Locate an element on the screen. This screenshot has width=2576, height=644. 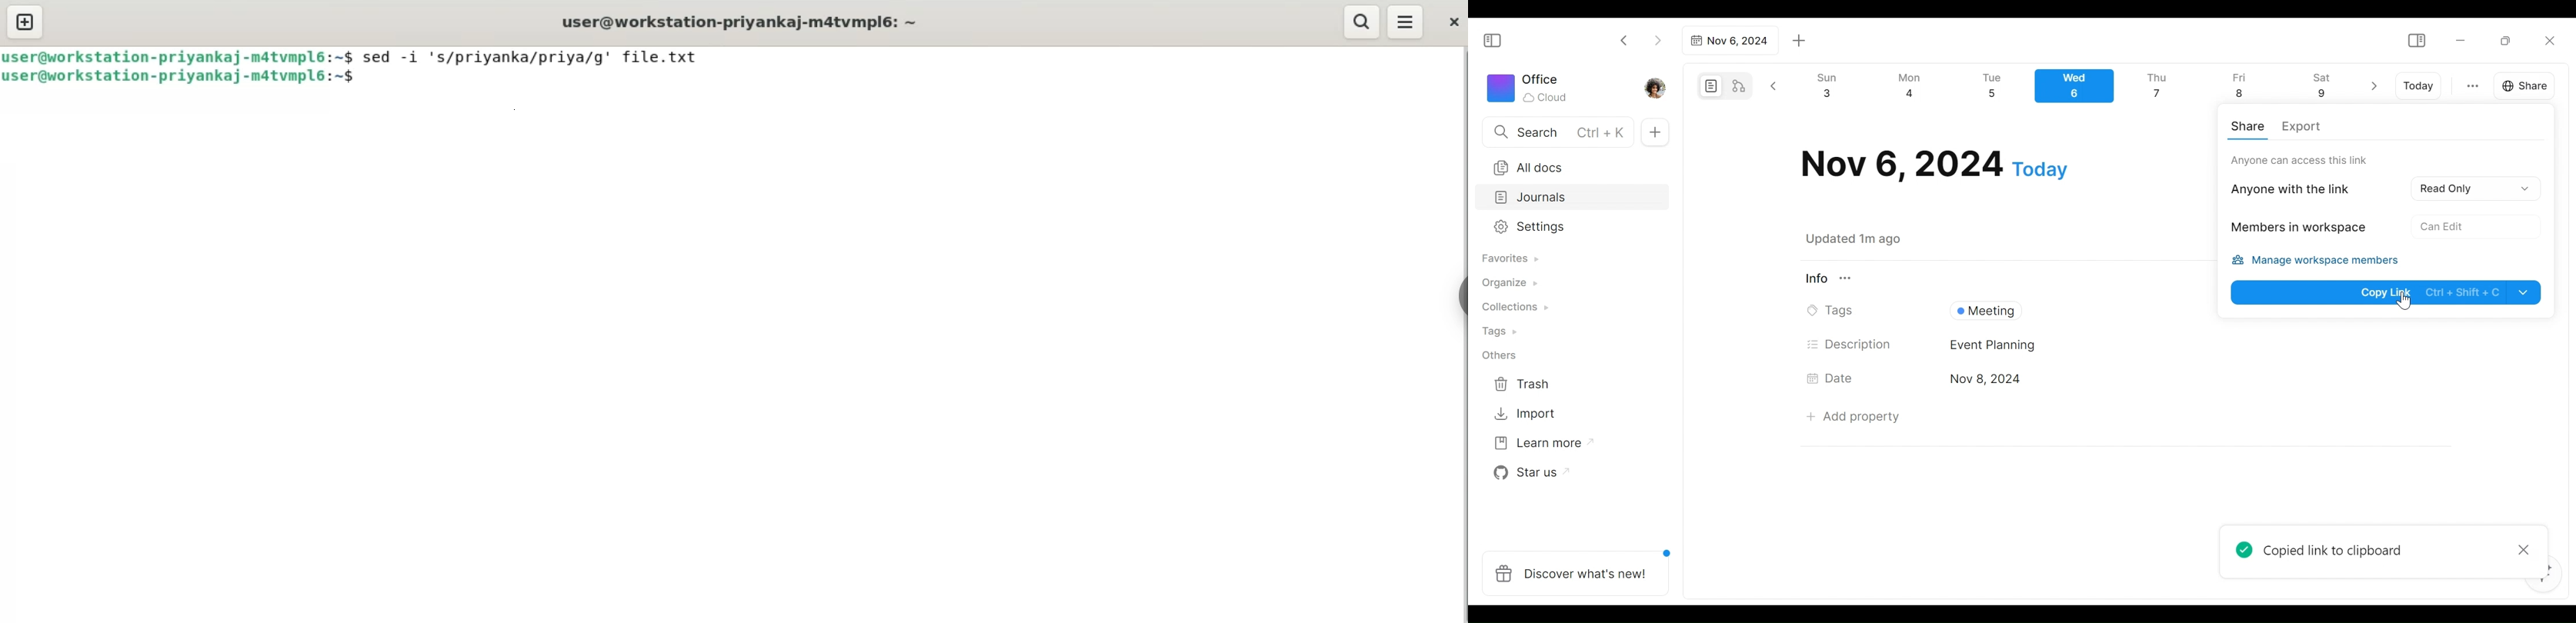
Tab is located at coordinates (1728, 40).